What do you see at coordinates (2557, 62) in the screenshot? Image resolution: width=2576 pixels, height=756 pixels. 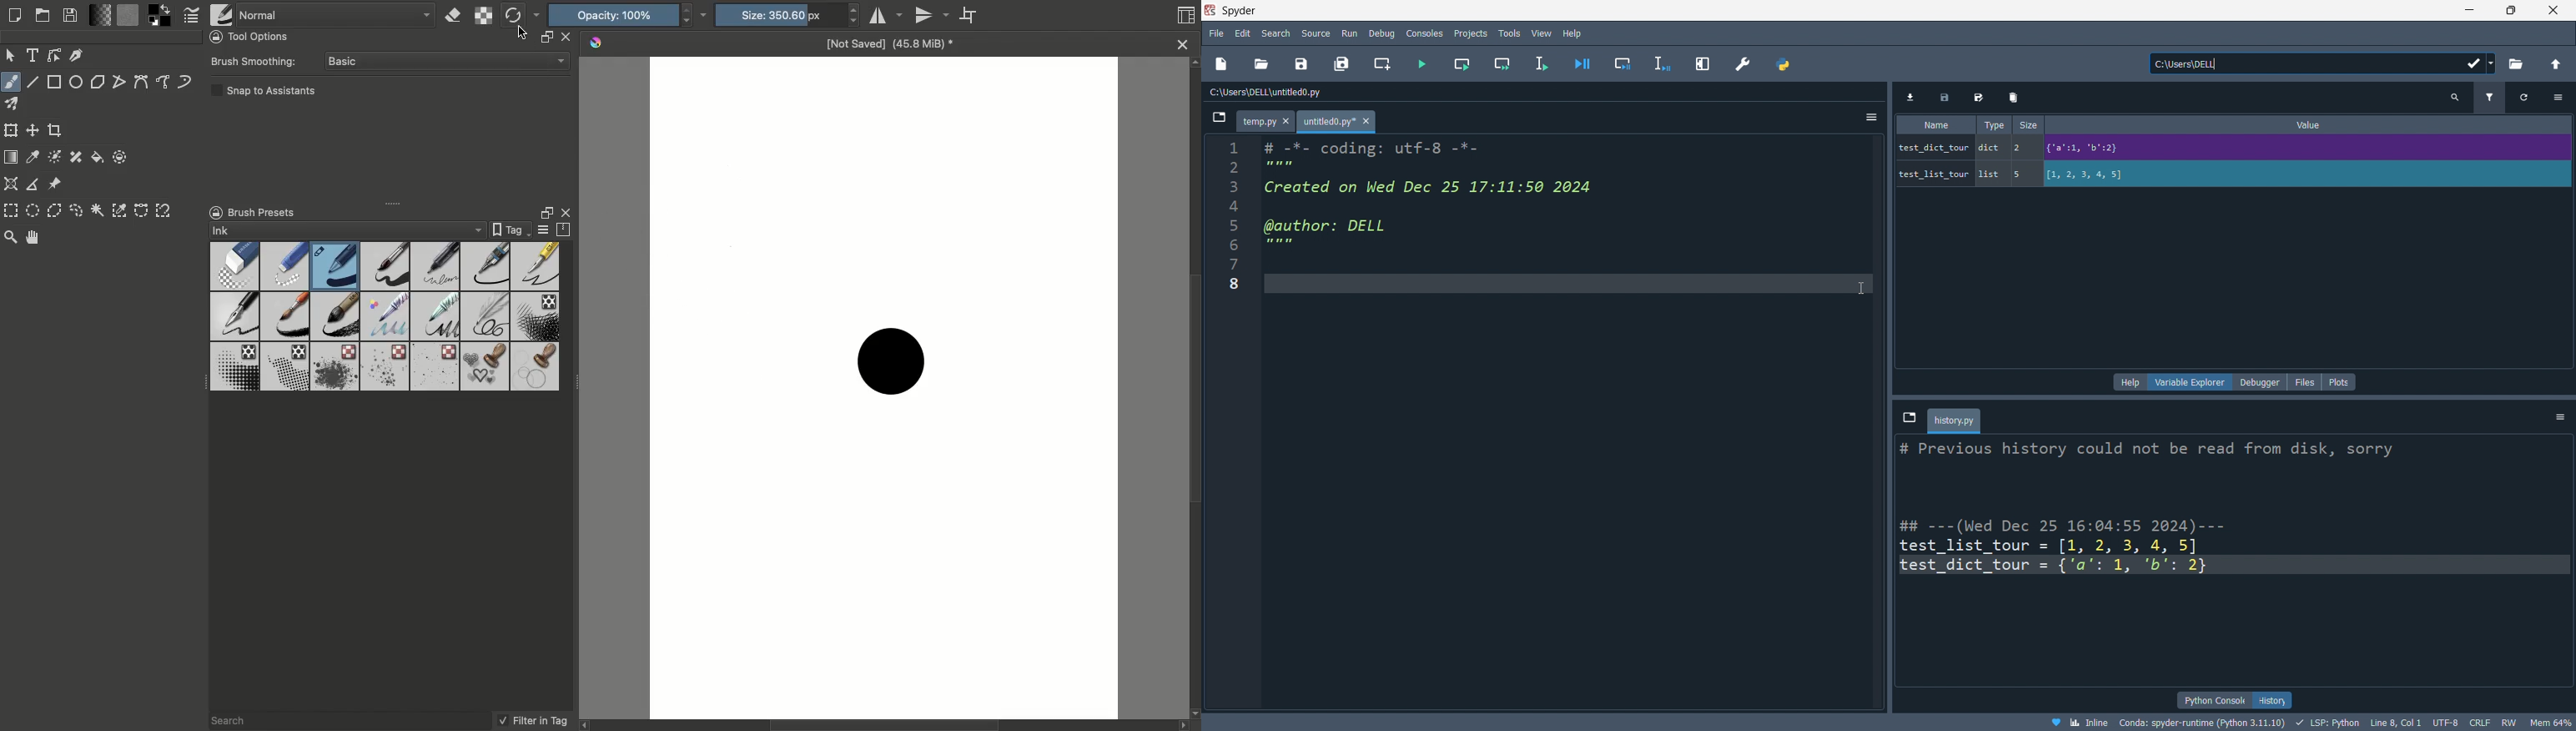 I see `open parent directory` at bounding box center [2557, 62].